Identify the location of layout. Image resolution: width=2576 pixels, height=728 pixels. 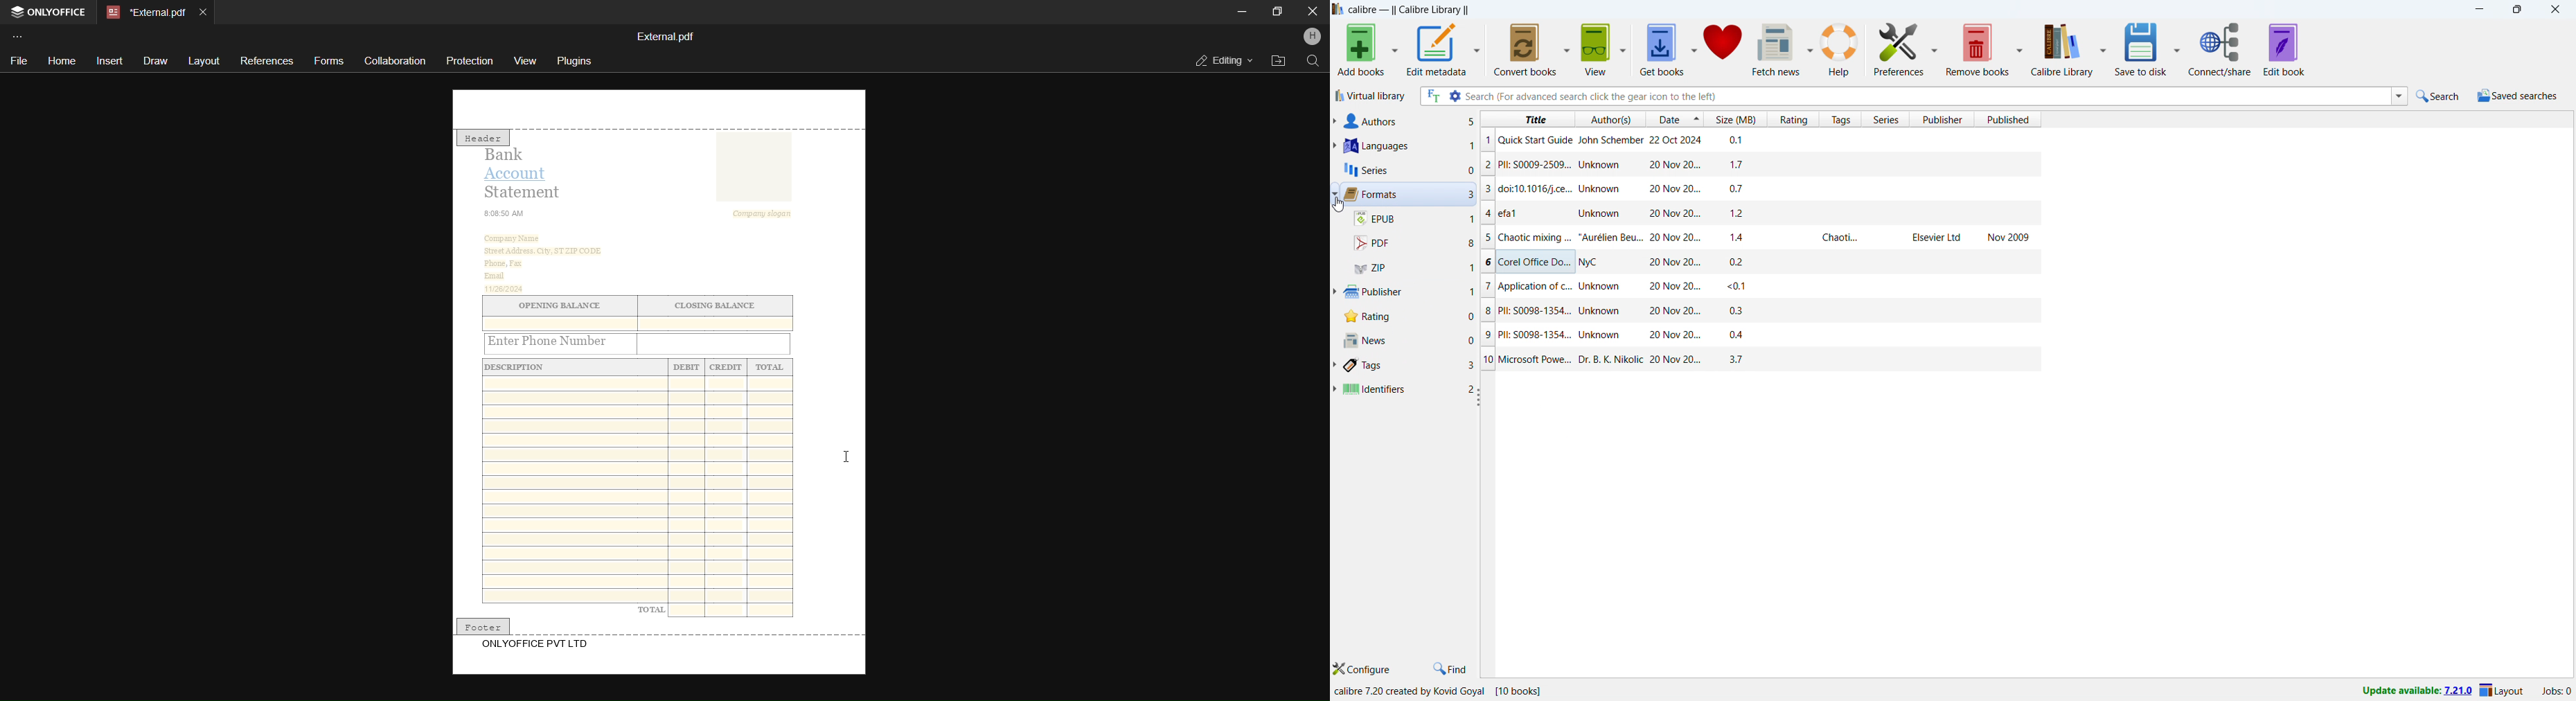
(204, 60).